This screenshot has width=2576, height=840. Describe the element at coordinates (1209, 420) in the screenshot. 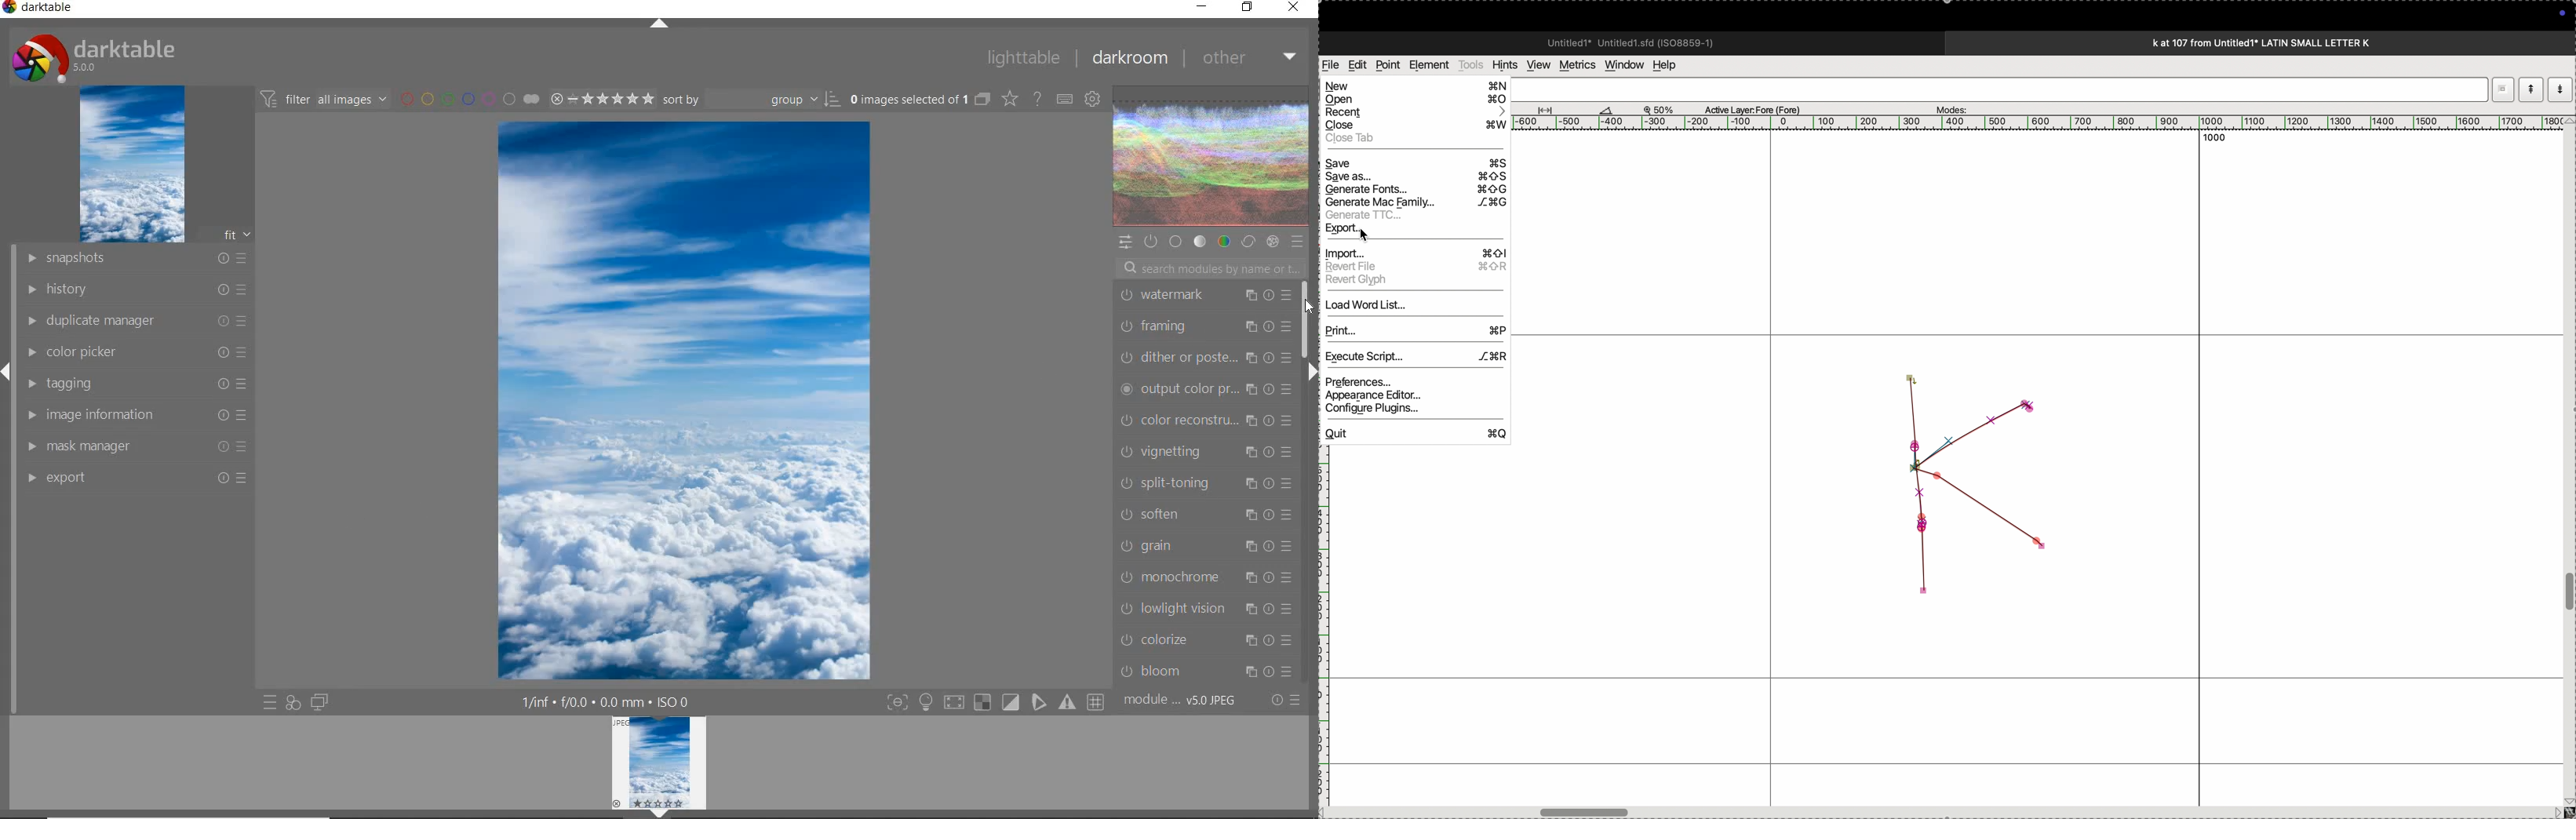

I see `COLOR RECONSTRUCTION` at that location.